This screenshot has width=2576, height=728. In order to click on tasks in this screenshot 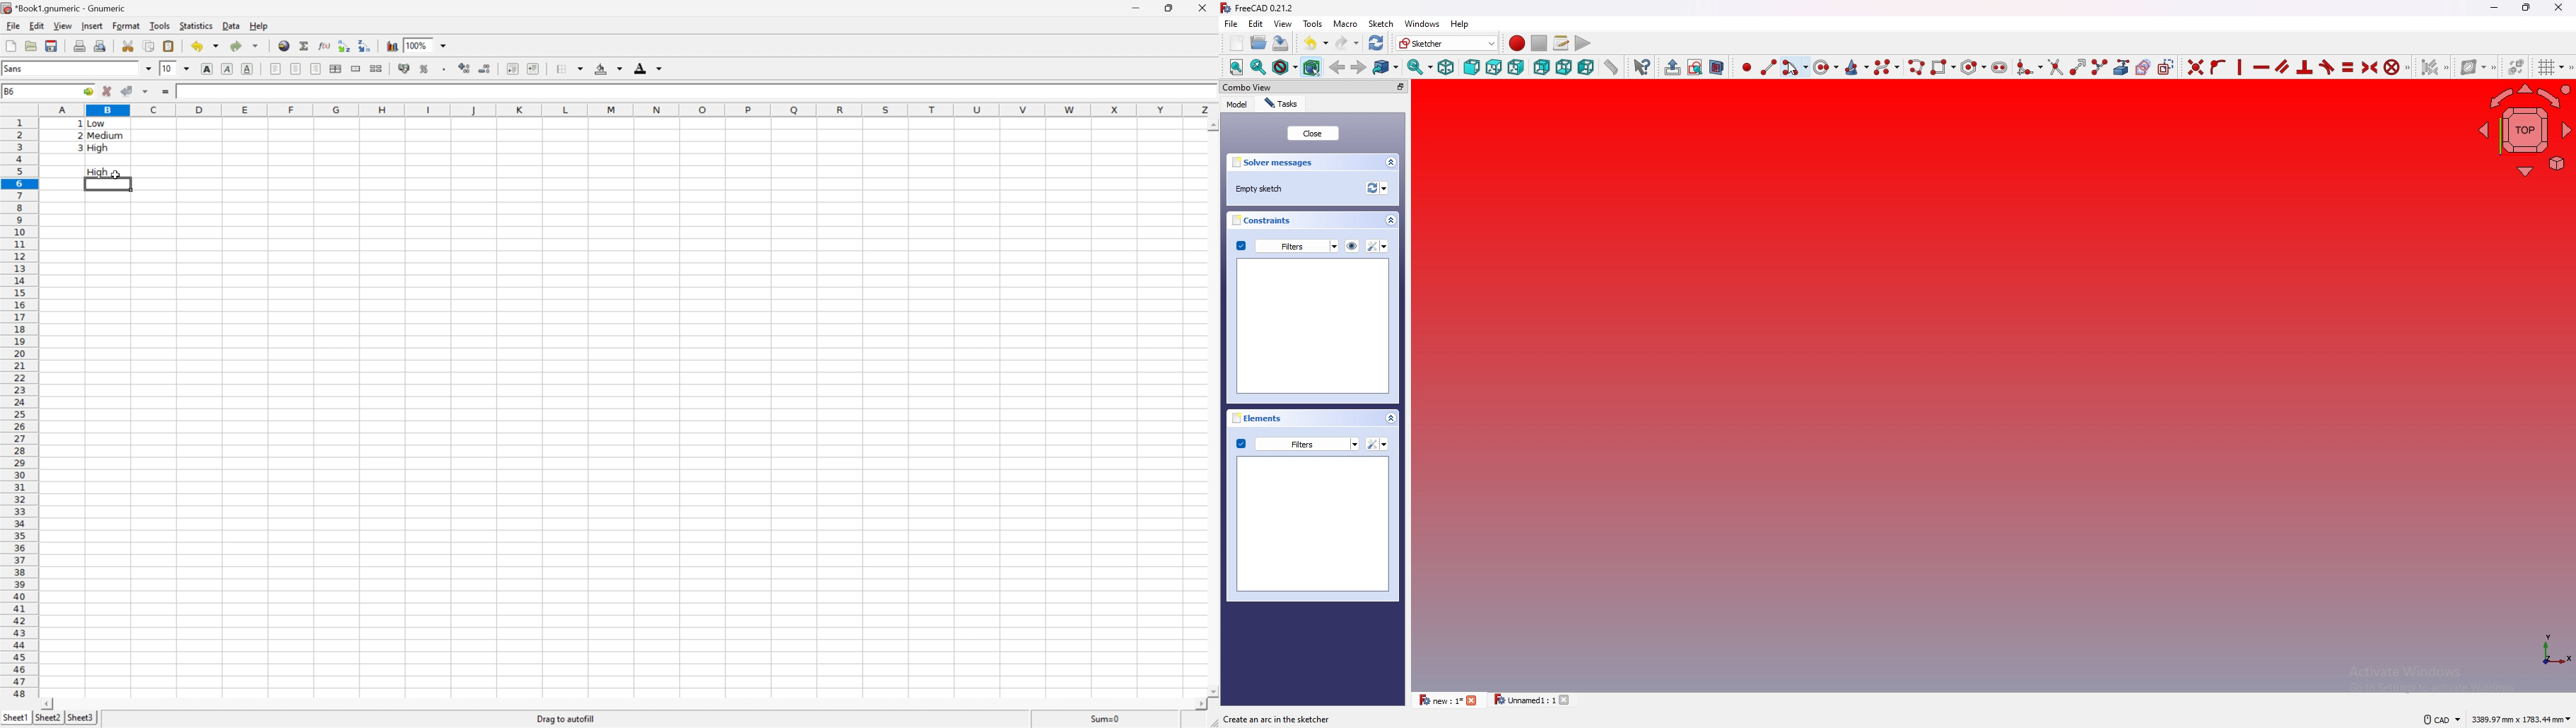, I will do `click(1281, 104)`.